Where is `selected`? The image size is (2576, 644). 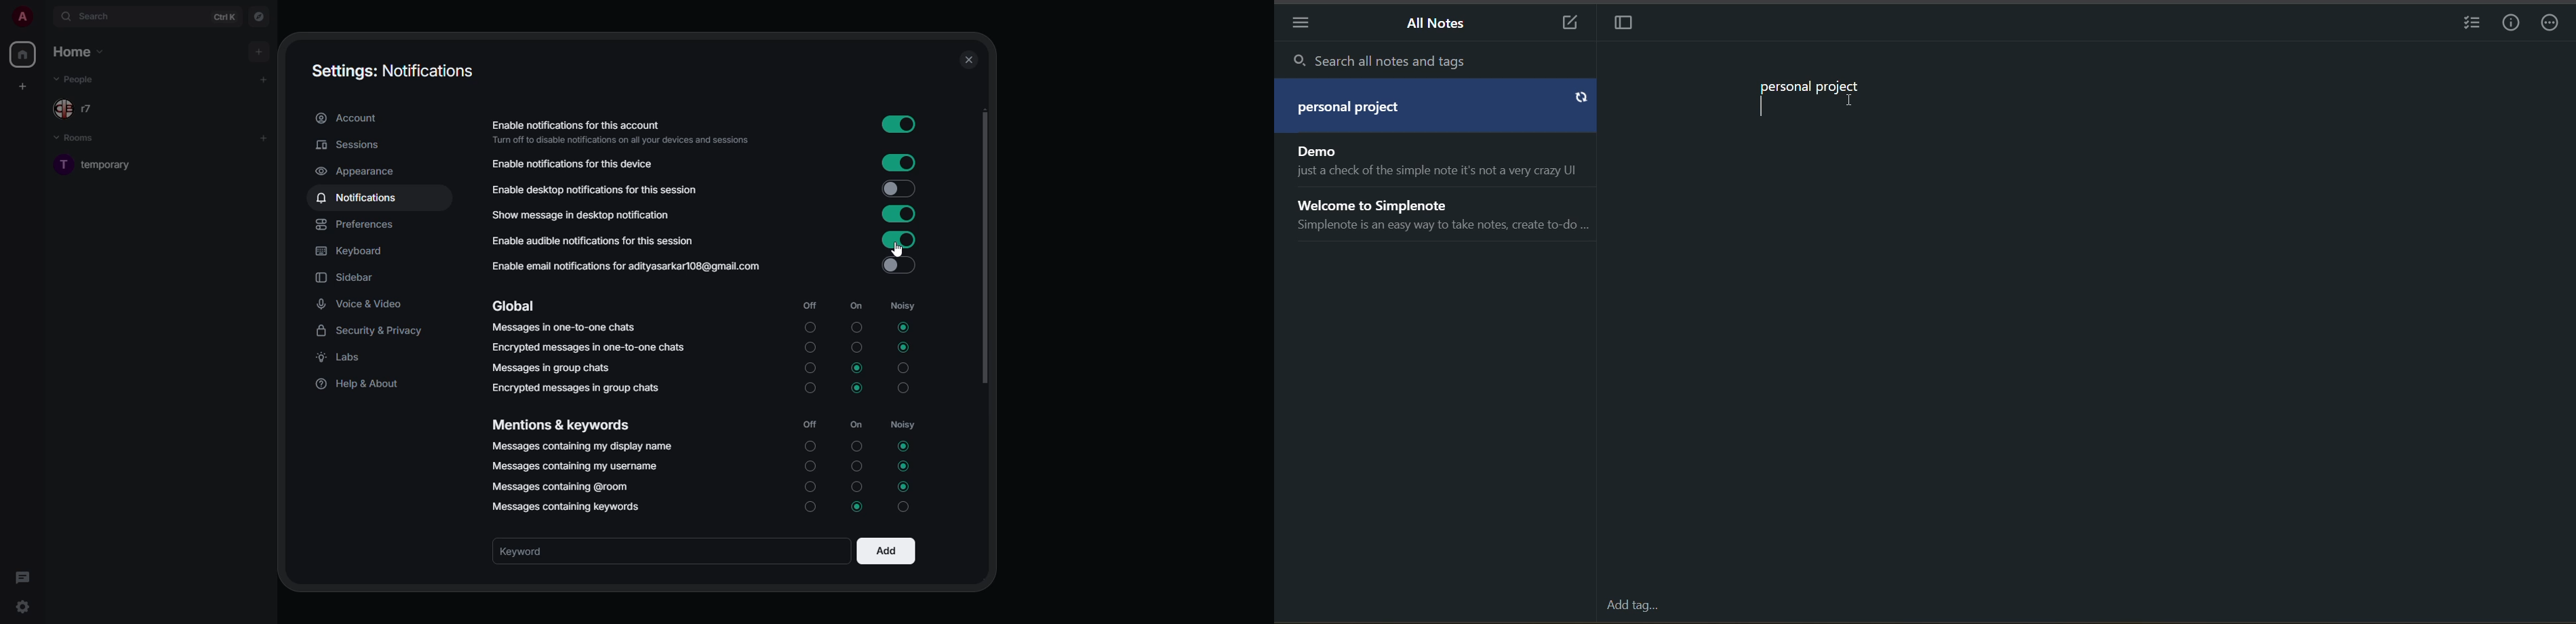
selected is located at coordinates (905, 348).